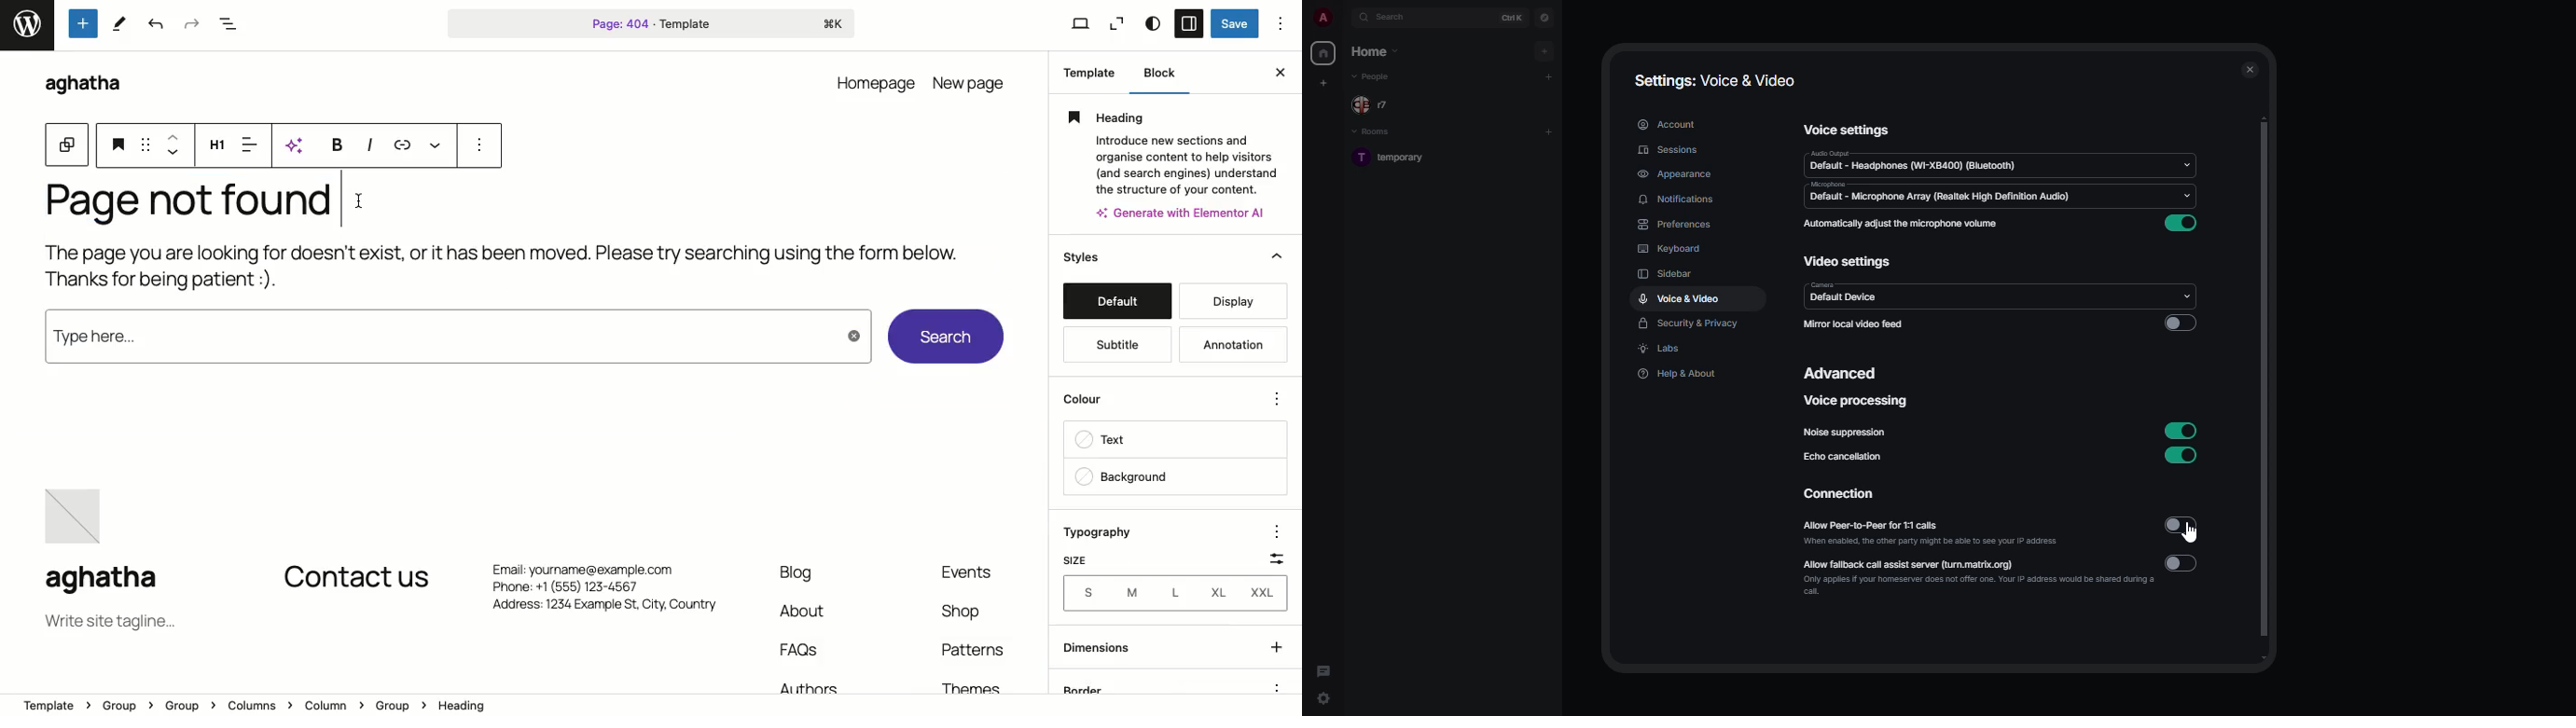 This screenshot has height=728, width=2576. I want to click on allow fallback call assist server, so click(1978, 579).